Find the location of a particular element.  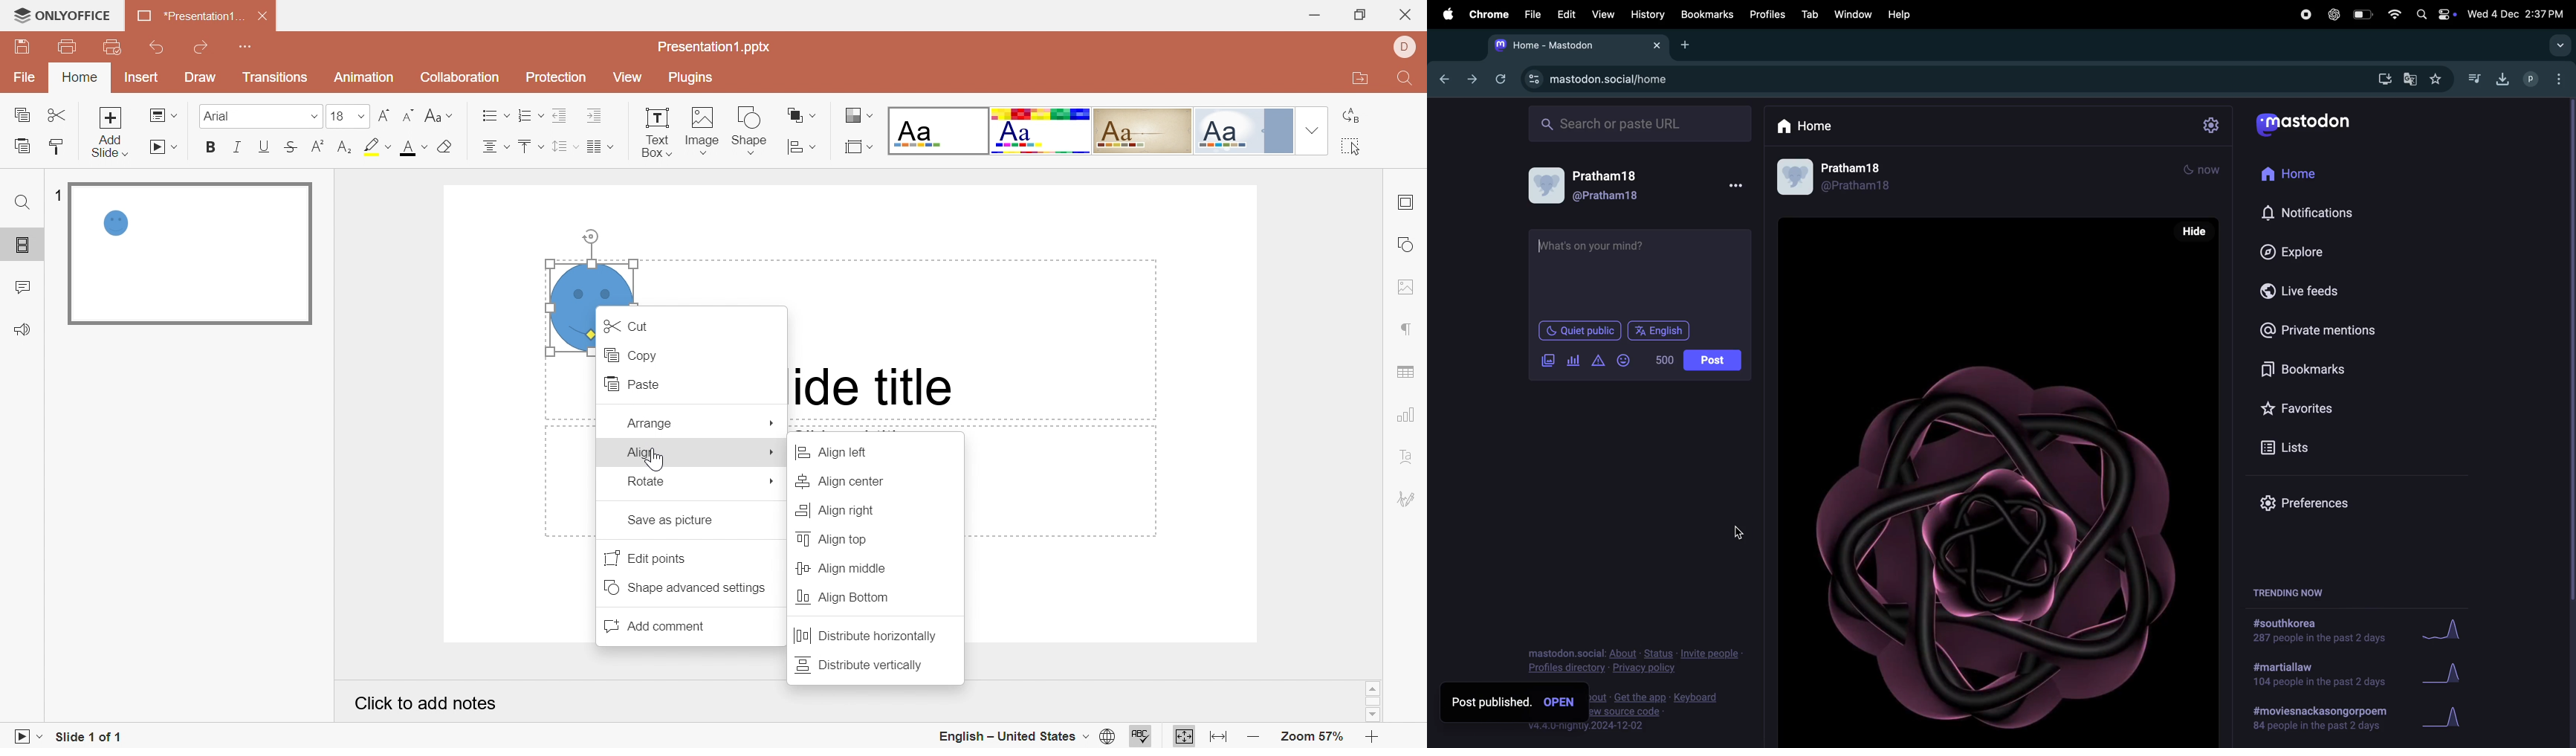

apple menu is located at coordinates (1444, 14).